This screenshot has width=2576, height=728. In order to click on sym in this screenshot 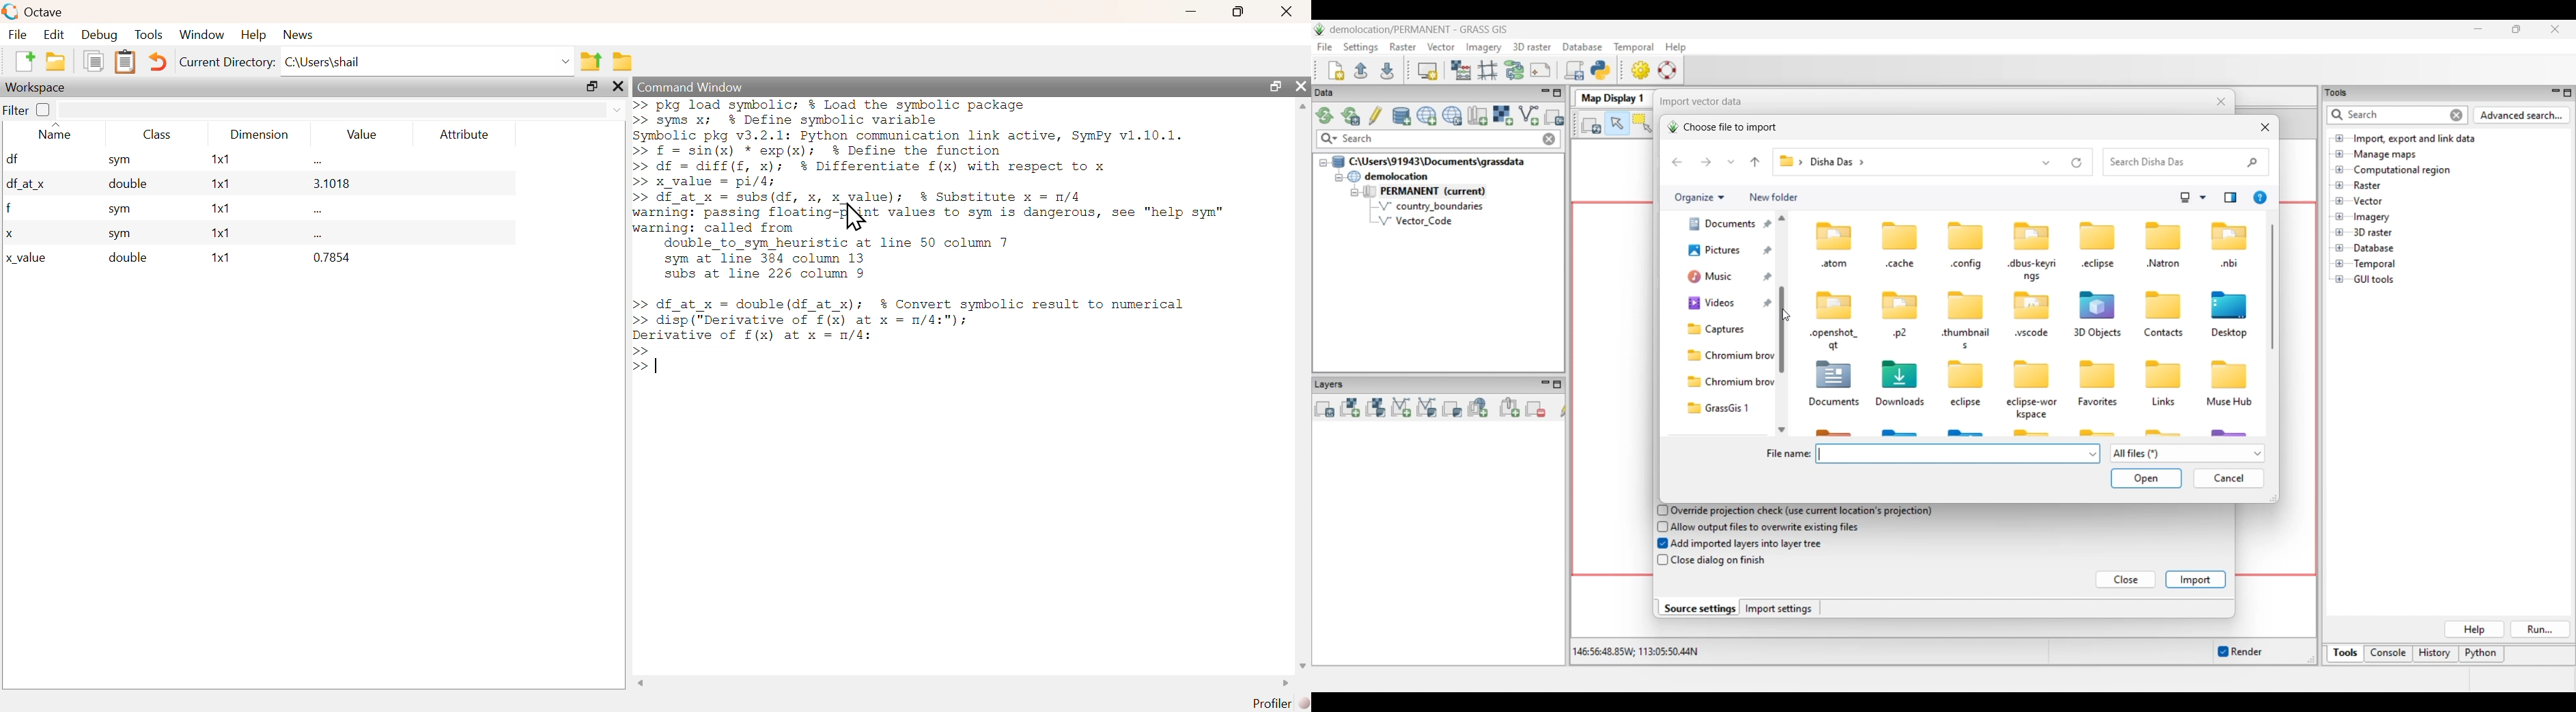, I will do `click(121, 235)`.